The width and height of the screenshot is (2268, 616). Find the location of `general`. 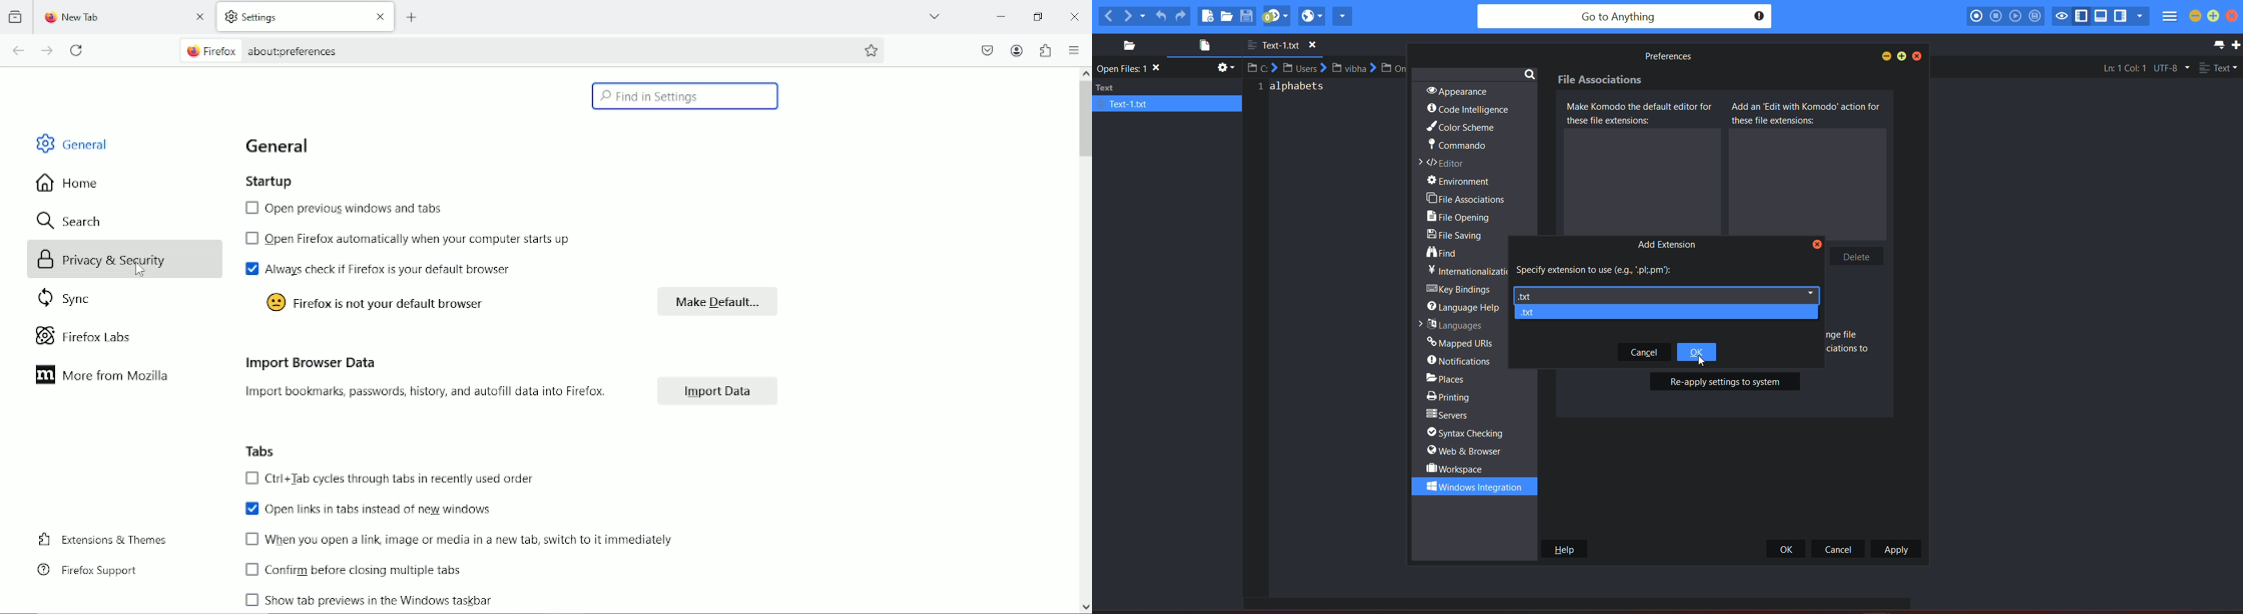

general is located at coordinates (278, 145).